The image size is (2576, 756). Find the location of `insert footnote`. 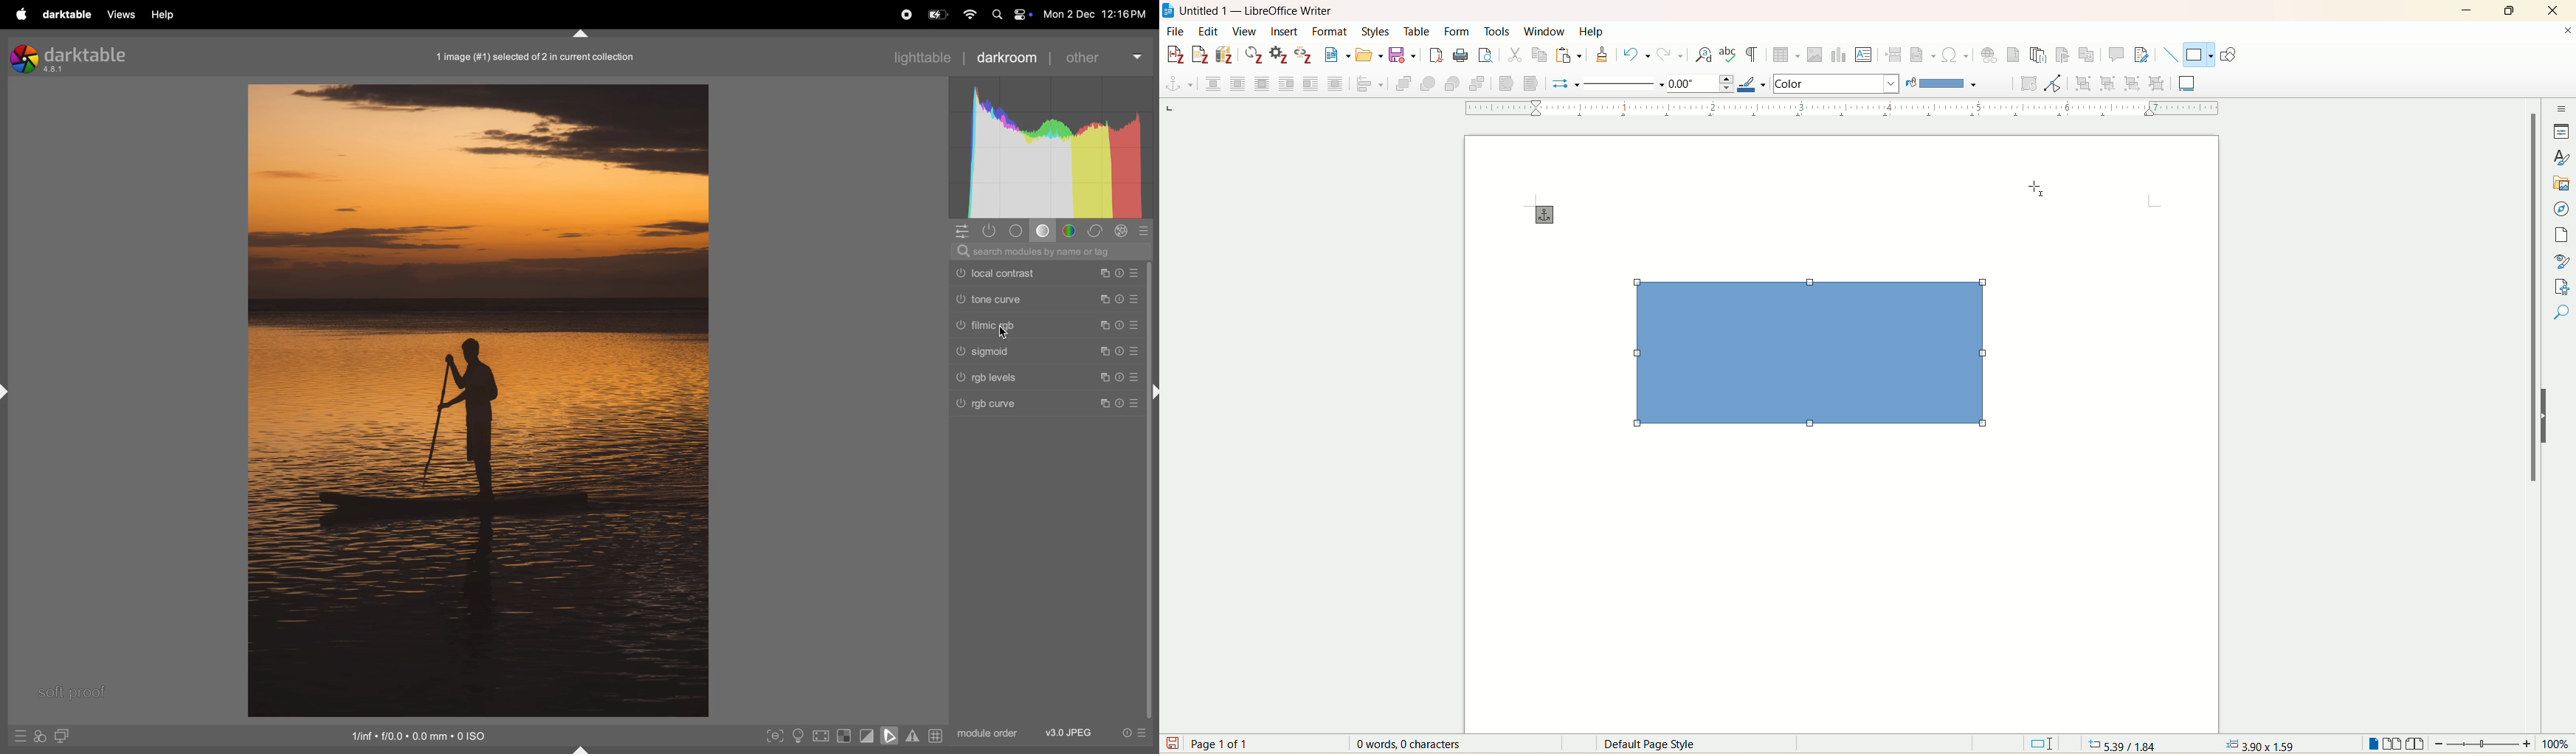

insert footnote is located at coordinates (2017, 55).